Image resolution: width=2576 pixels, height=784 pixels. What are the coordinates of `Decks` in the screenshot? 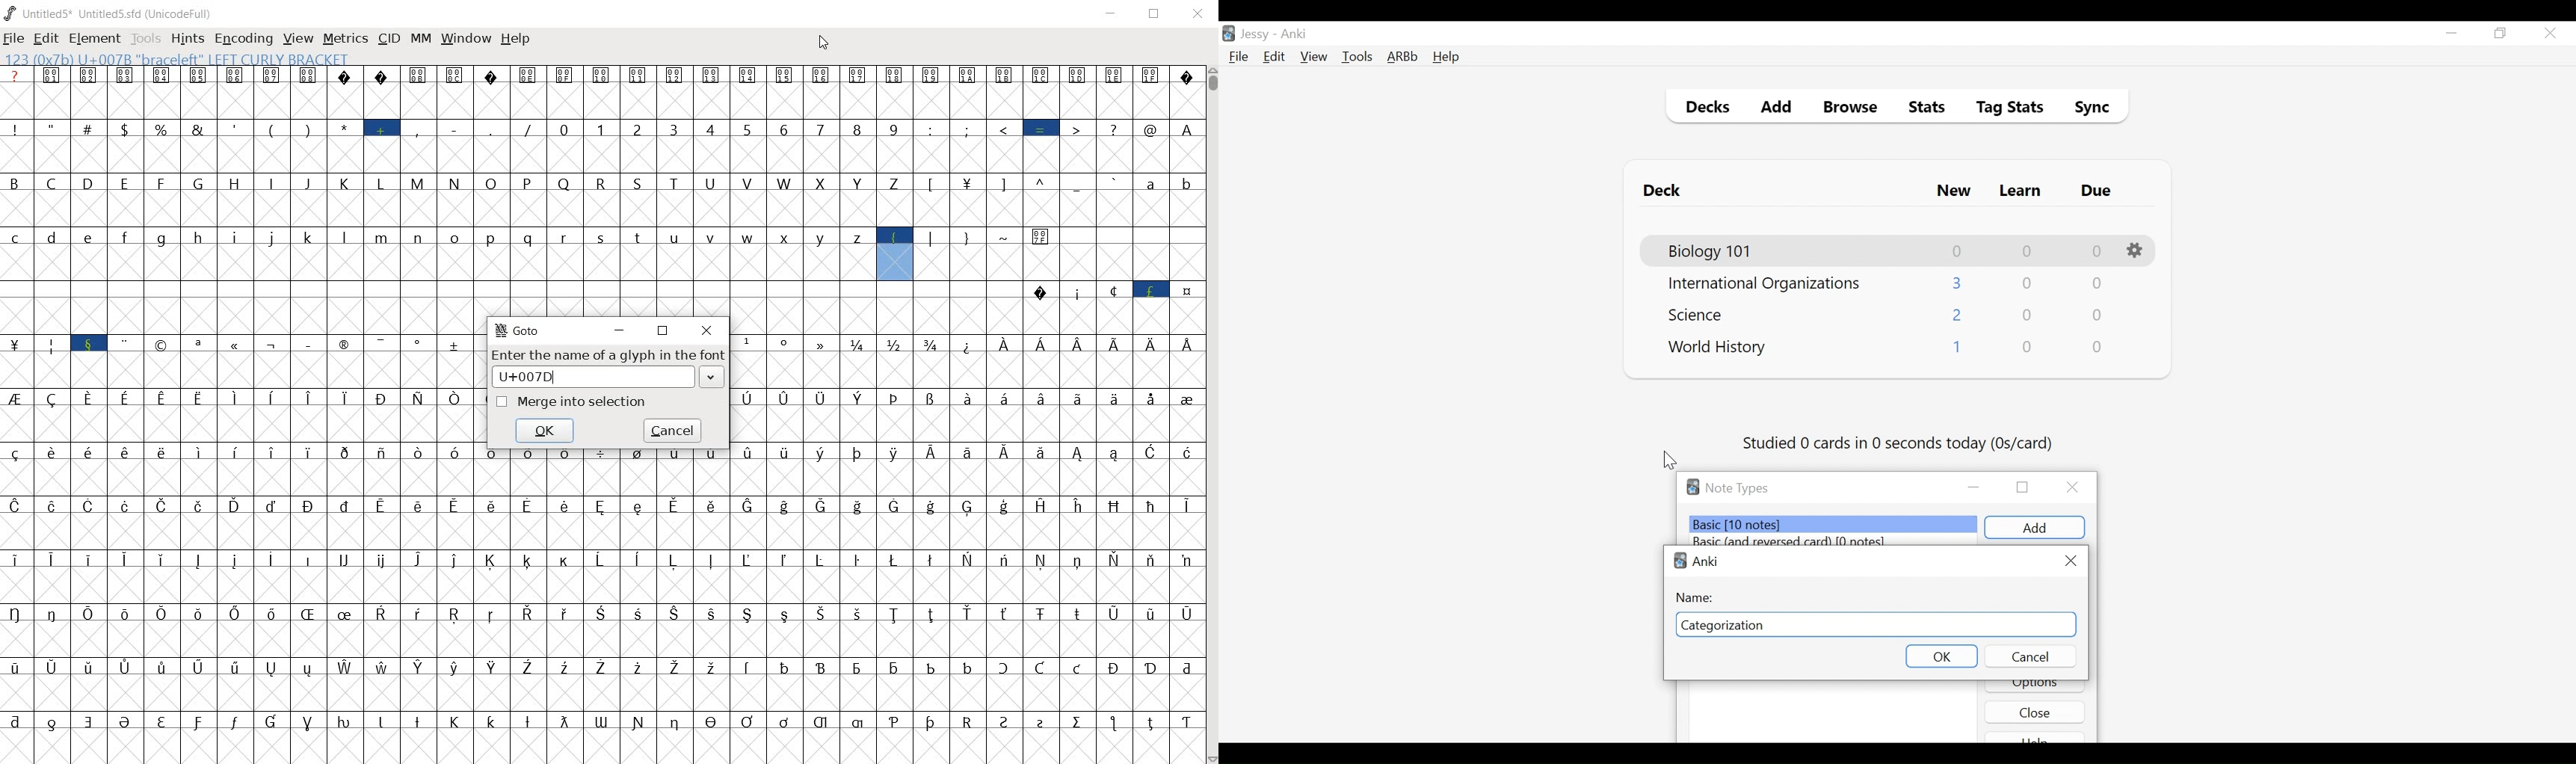 It's located at (1704, 109).